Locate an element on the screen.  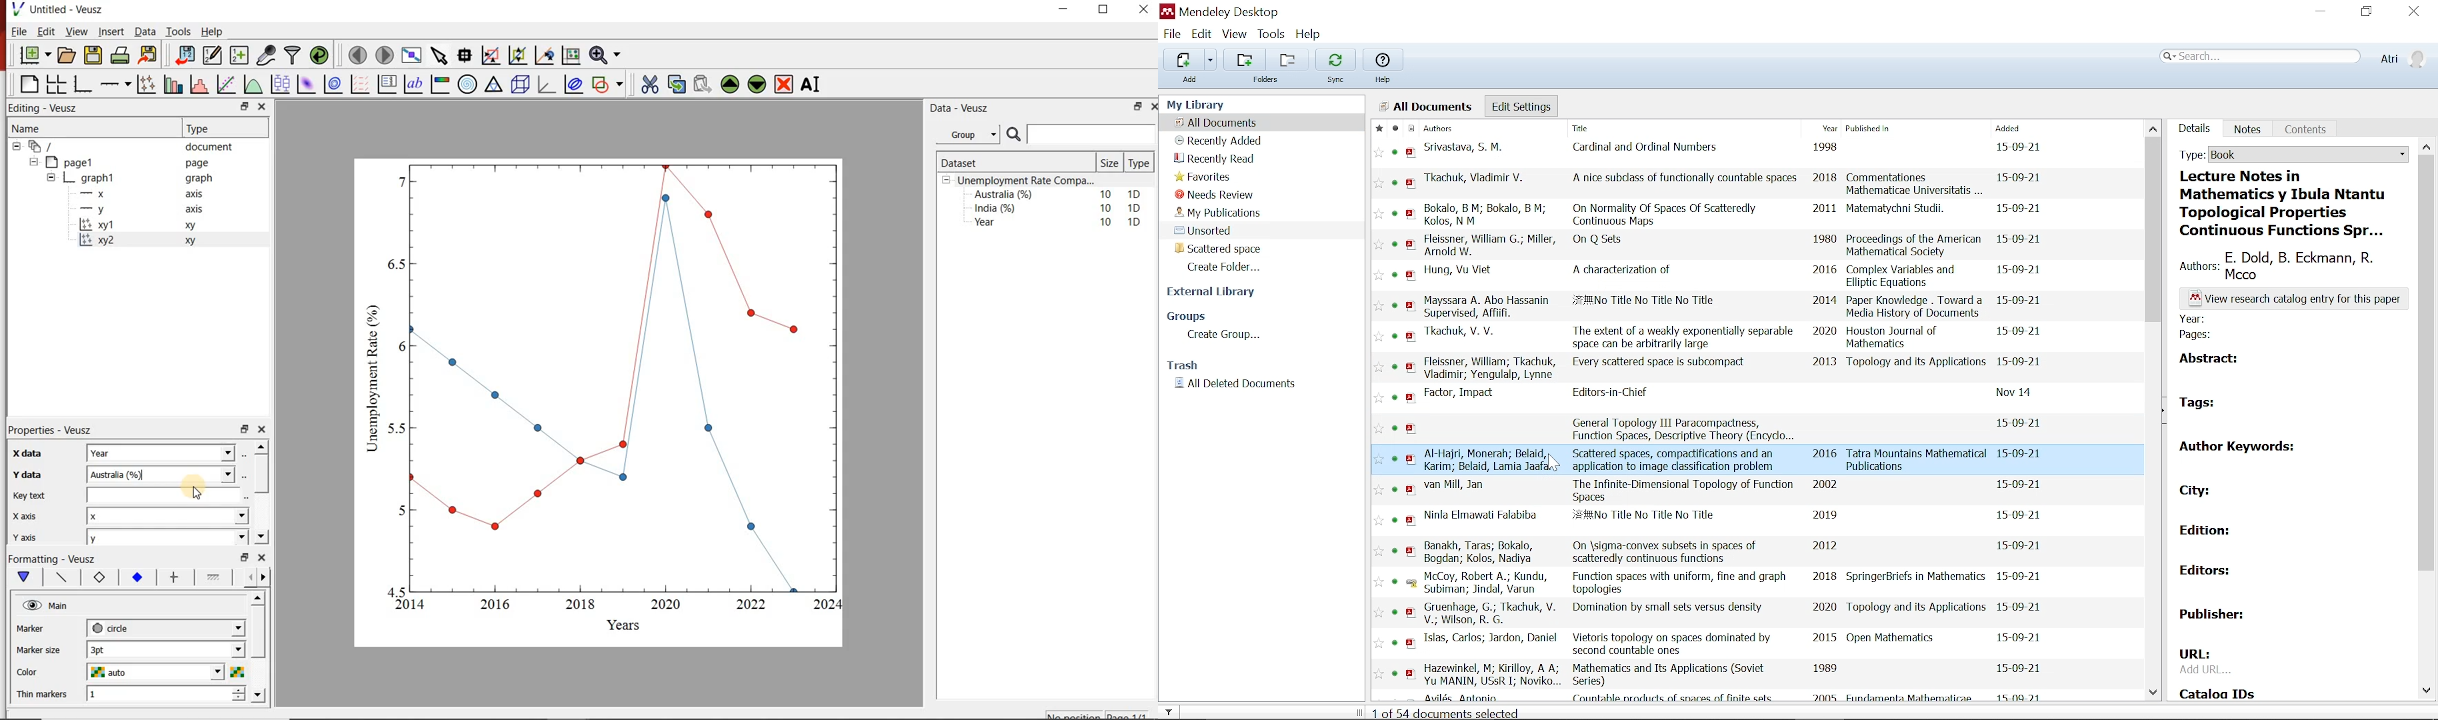
title is located at coordinates (1685, 428).